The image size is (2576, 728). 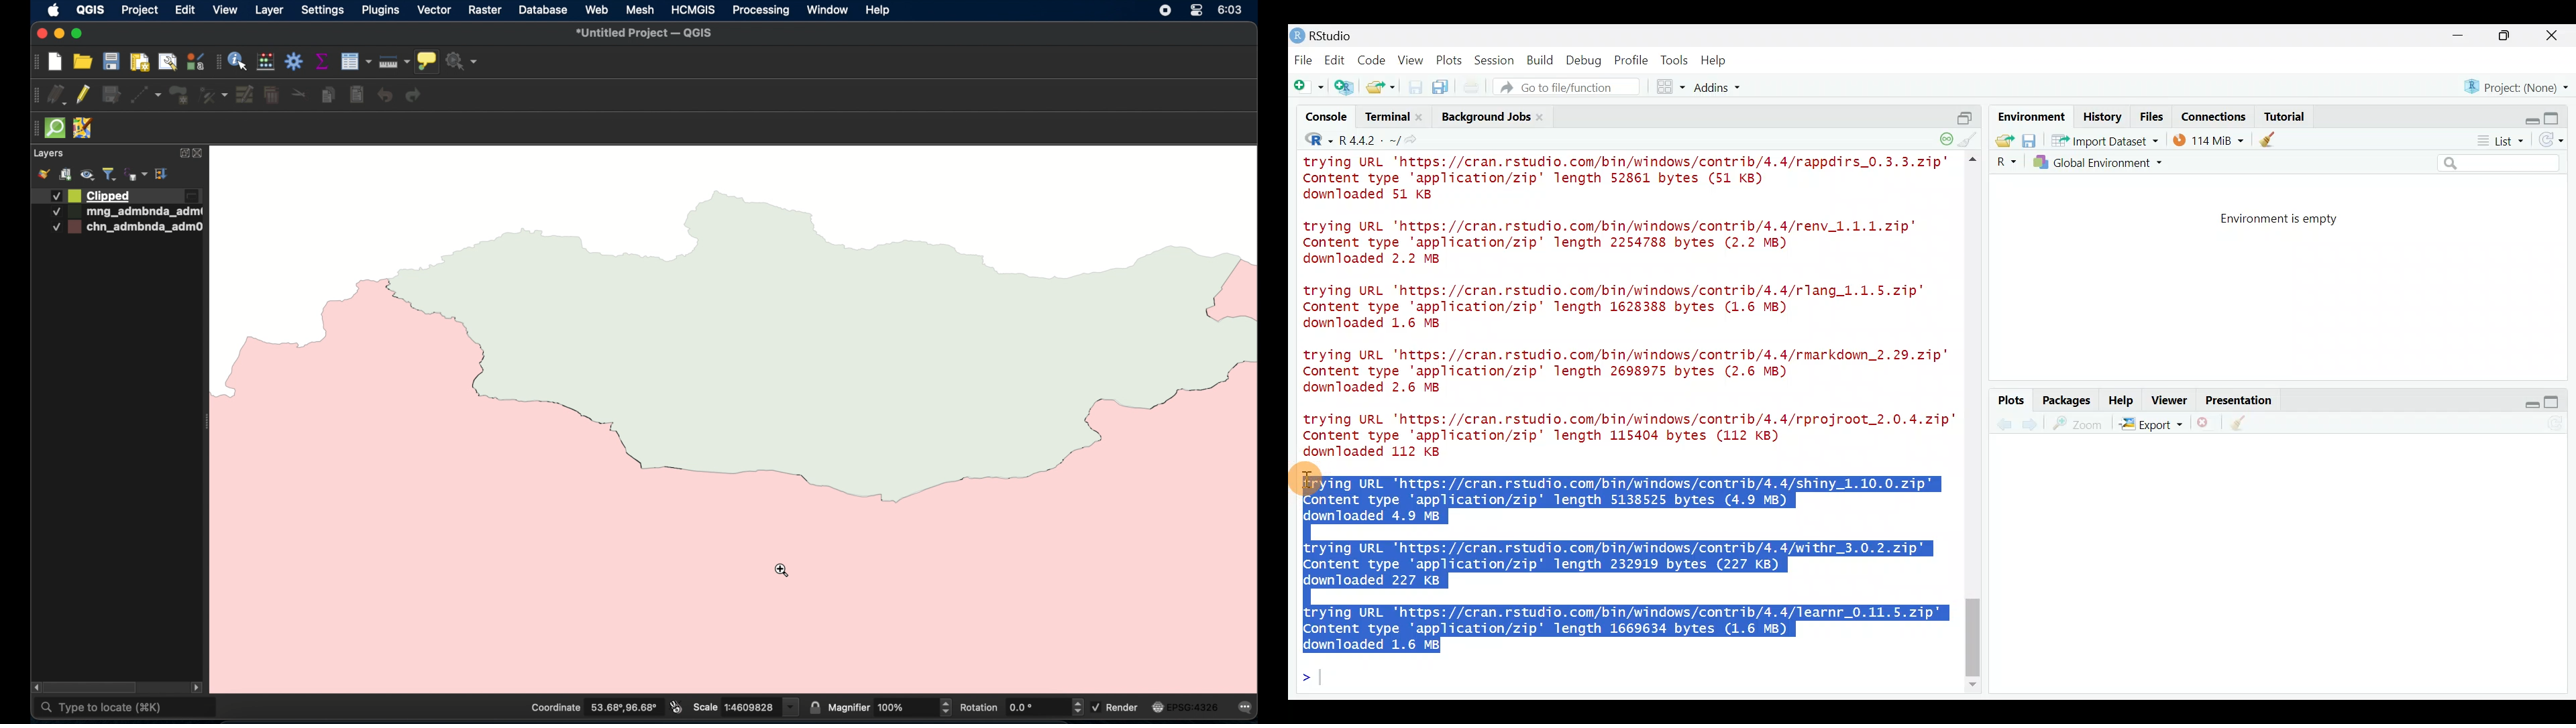 I want to click on Create a project, so click(x=1346, y=88).